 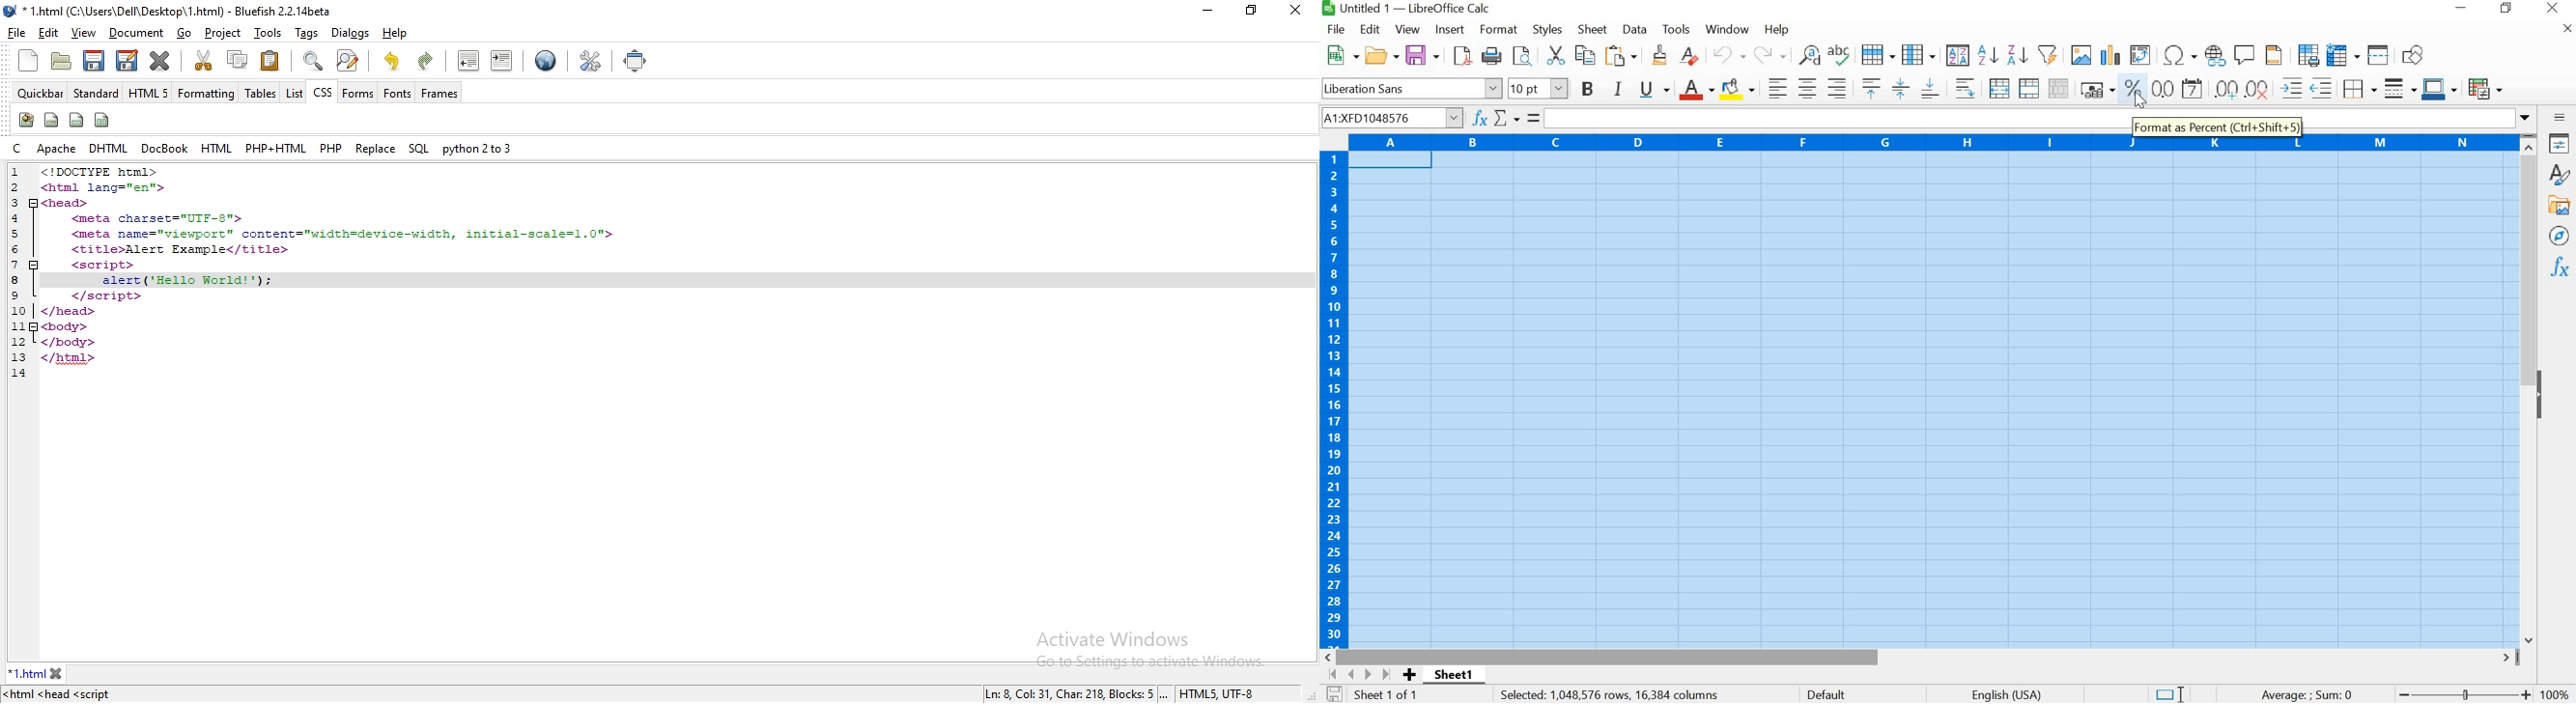 I want to click on Average : SUM 0, so click(x=2296, y=694).